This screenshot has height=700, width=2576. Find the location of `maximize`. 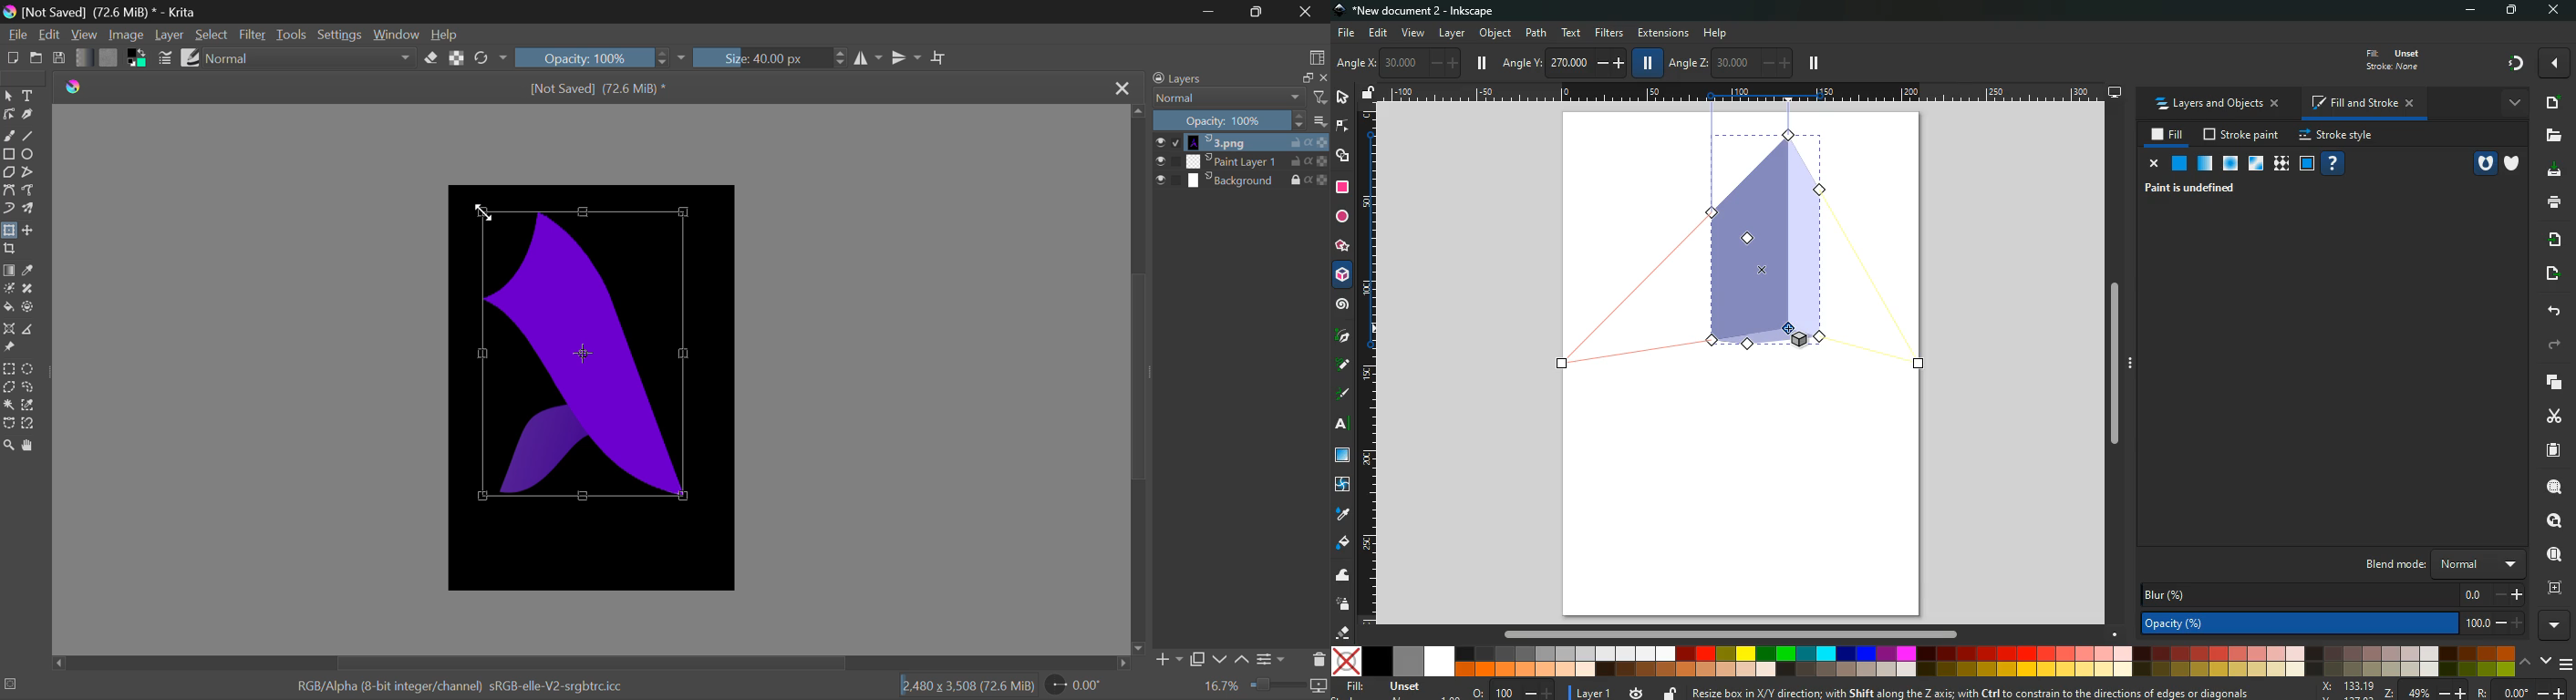

maximize is located at coordinates (2514, 11).